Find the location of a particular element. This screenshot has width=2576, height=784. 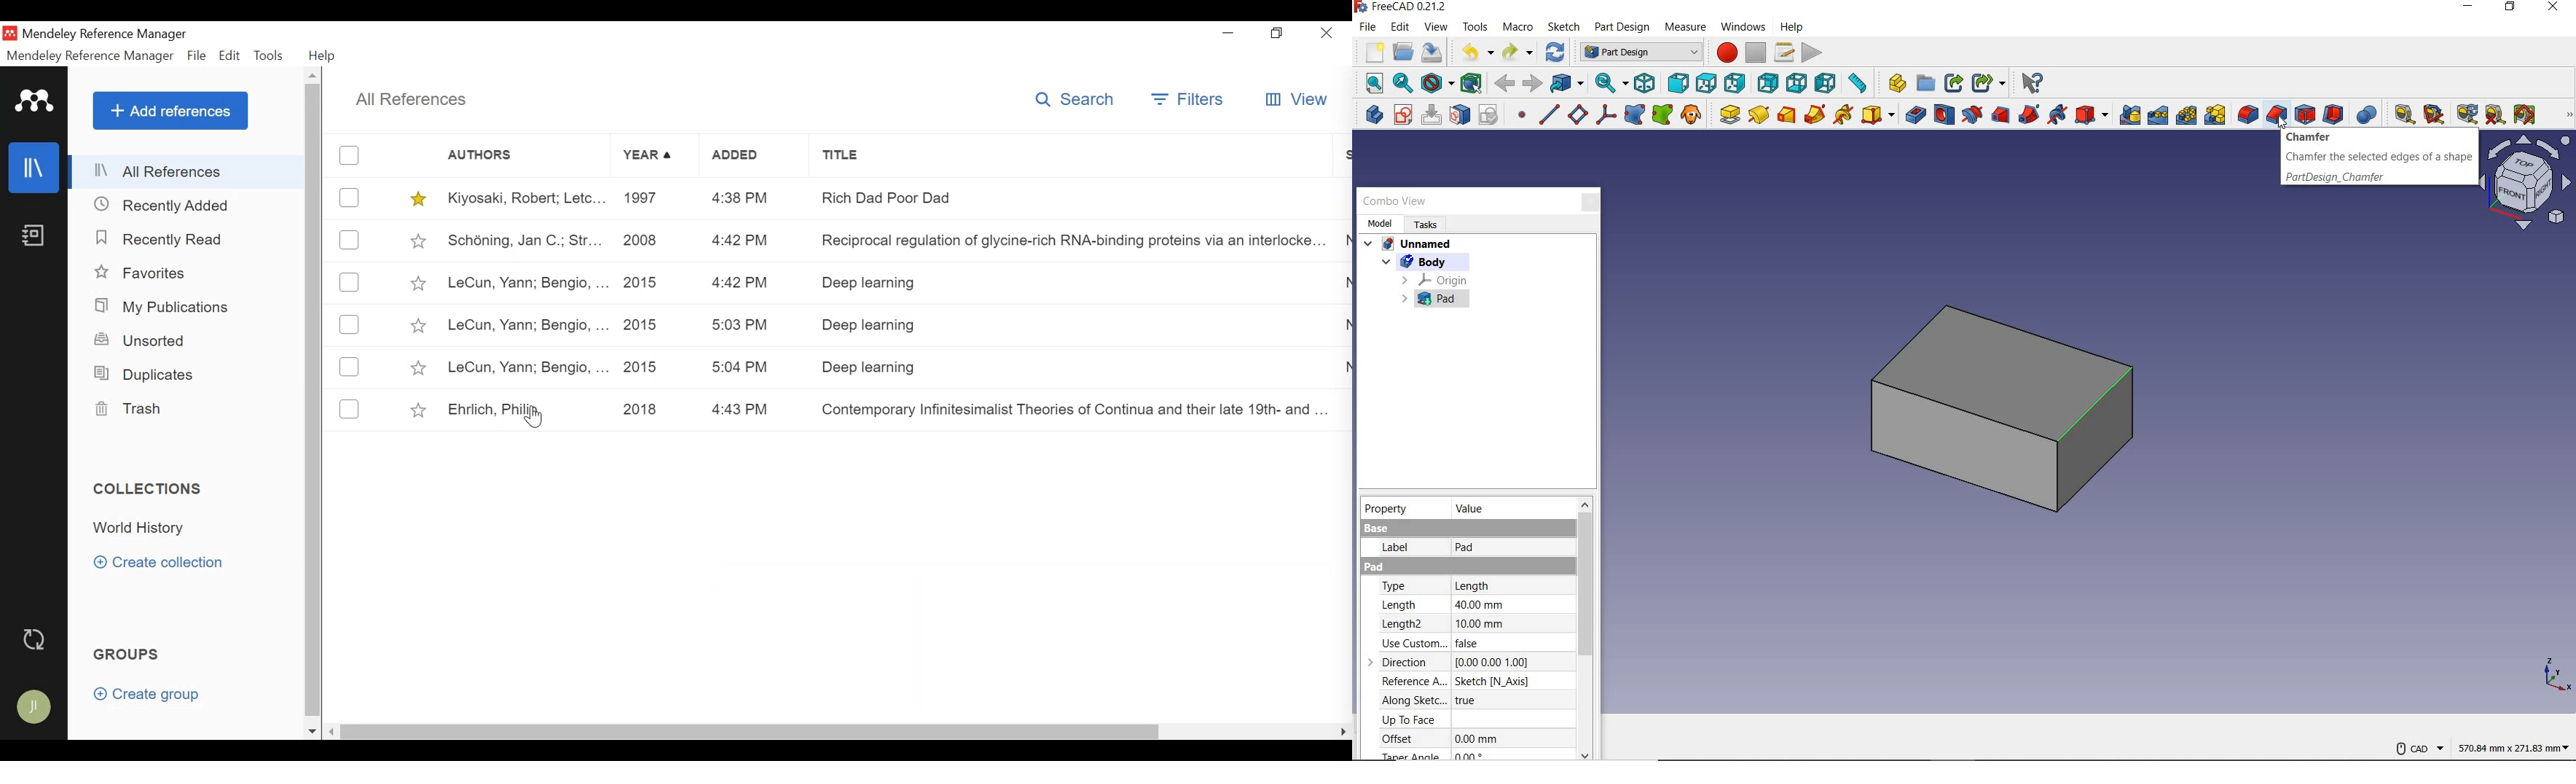

Deep learning is located at coordinates (1066, 368).